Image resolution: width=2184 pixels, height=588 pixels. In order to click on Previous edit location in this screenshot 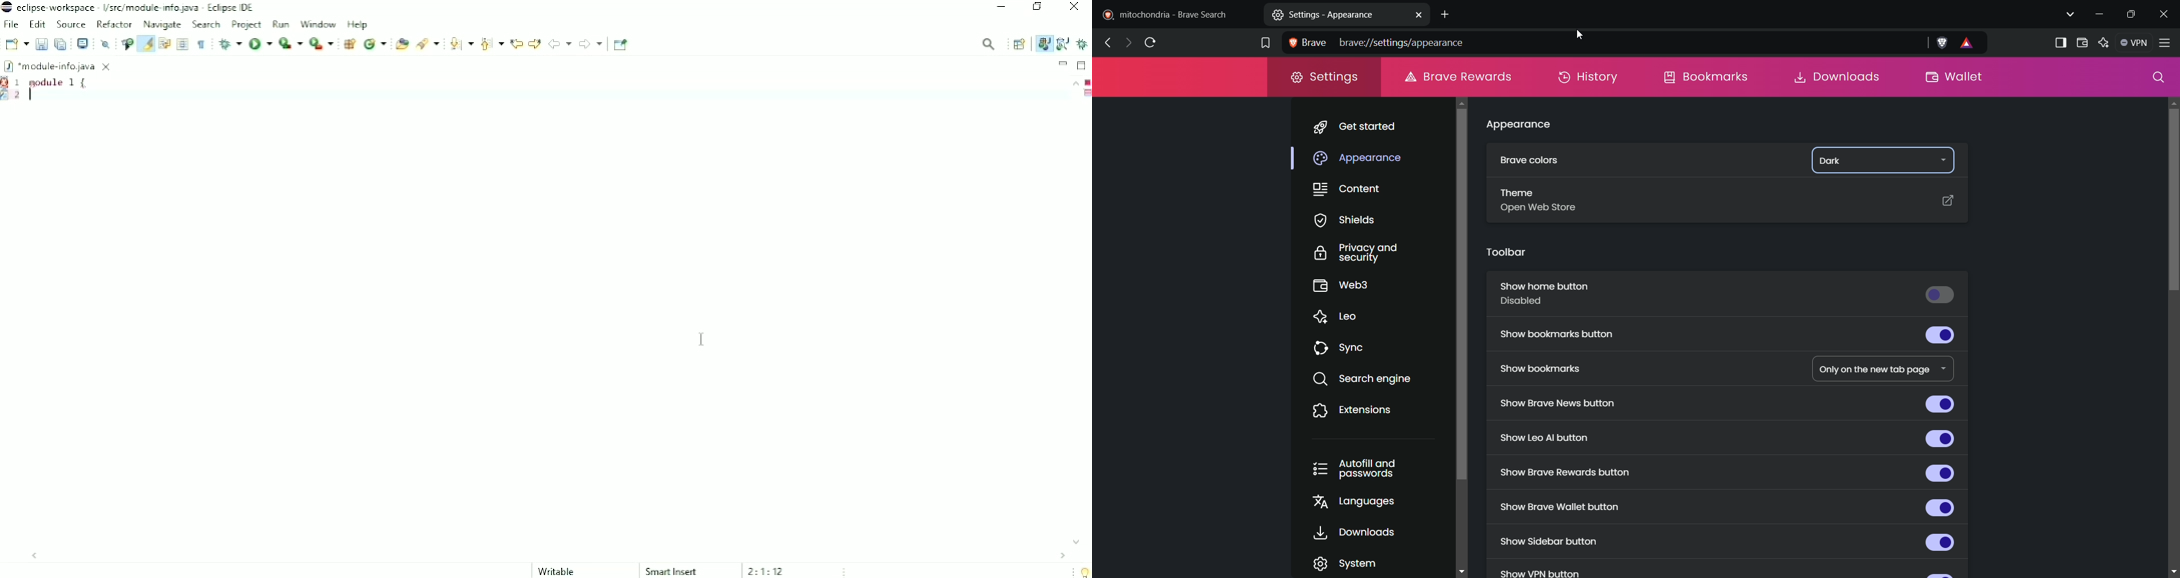, I will do `click(516, 43)`.